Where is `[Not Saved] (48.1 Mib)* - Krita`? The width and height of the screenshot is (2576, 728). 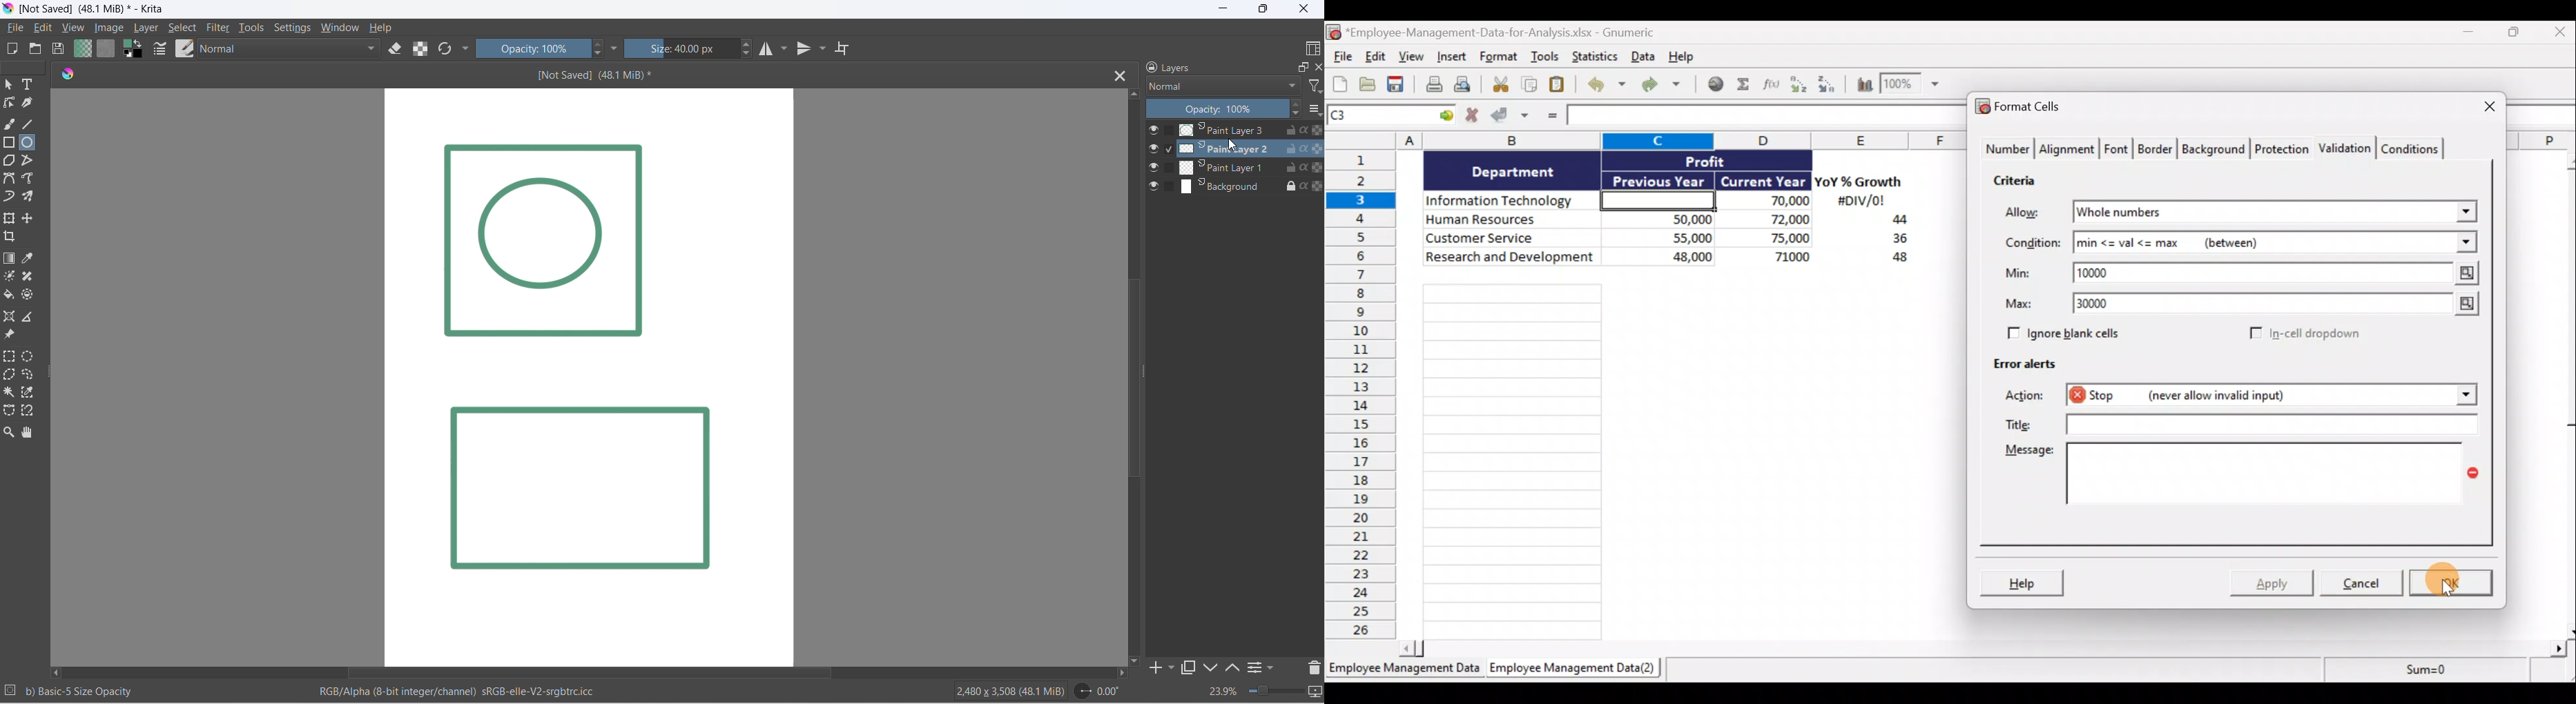 [Not Saved] (48.1 Mib)* - Krita is located at coordinates (100, 10).